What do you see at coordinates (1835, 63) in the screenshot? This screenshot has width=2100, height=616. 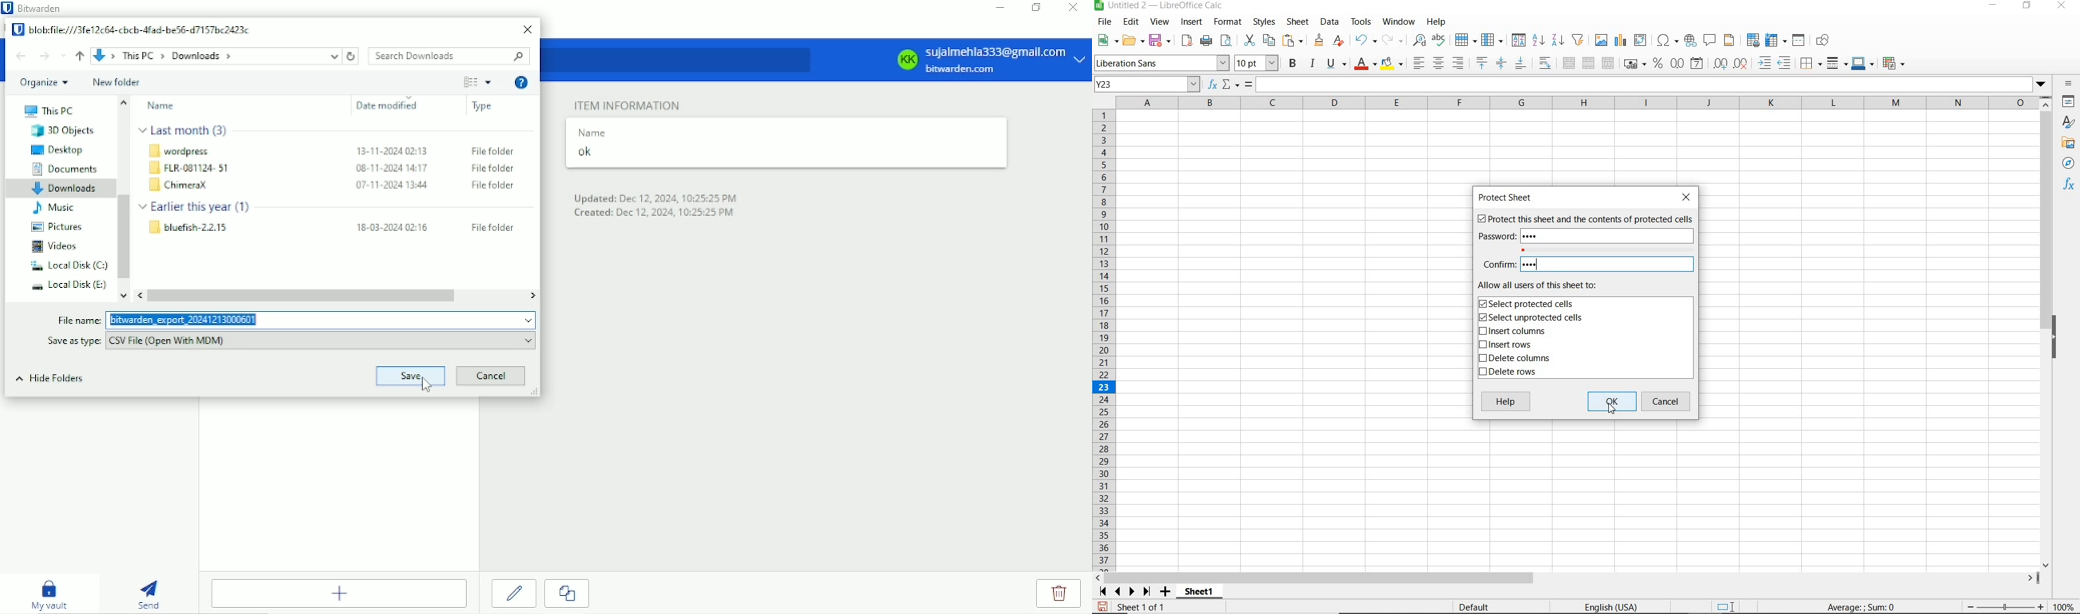 I see `BORDER STYLE` at bounding box center [1835, 63].